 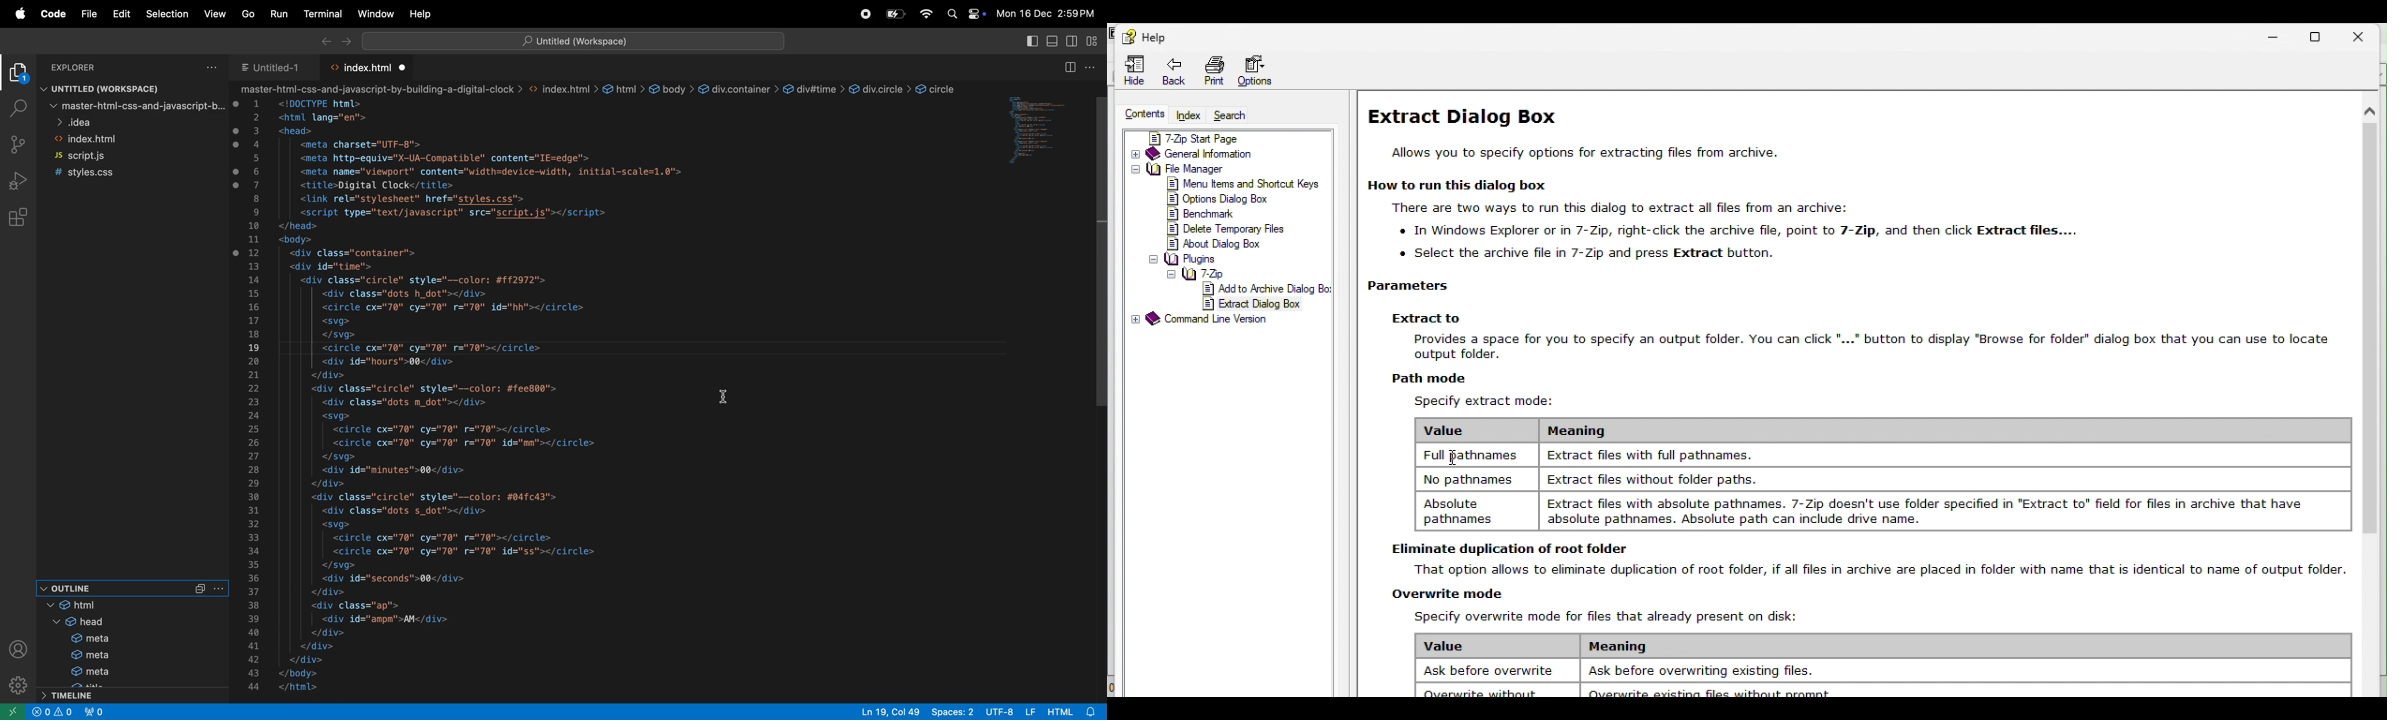 I want to click on Index, so click(x=1188, y=114).